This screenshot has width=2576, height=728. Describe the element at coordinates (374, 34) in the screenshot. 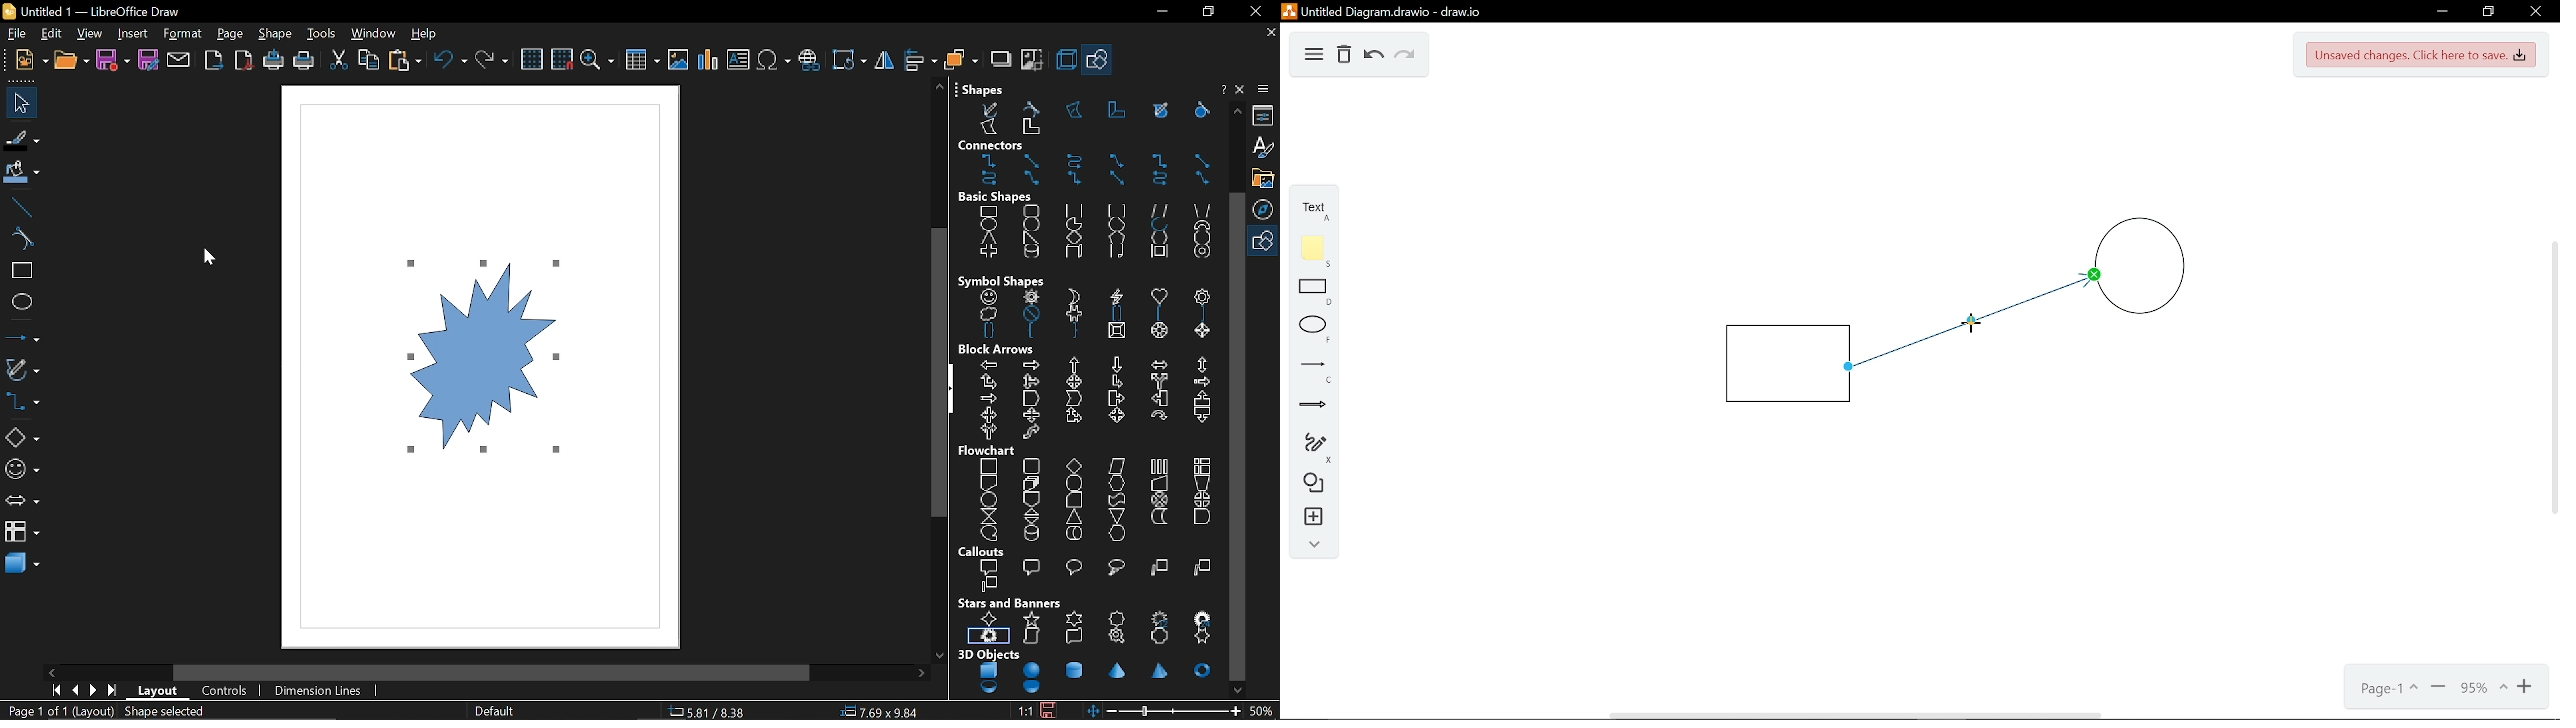

I see `window` at that location.